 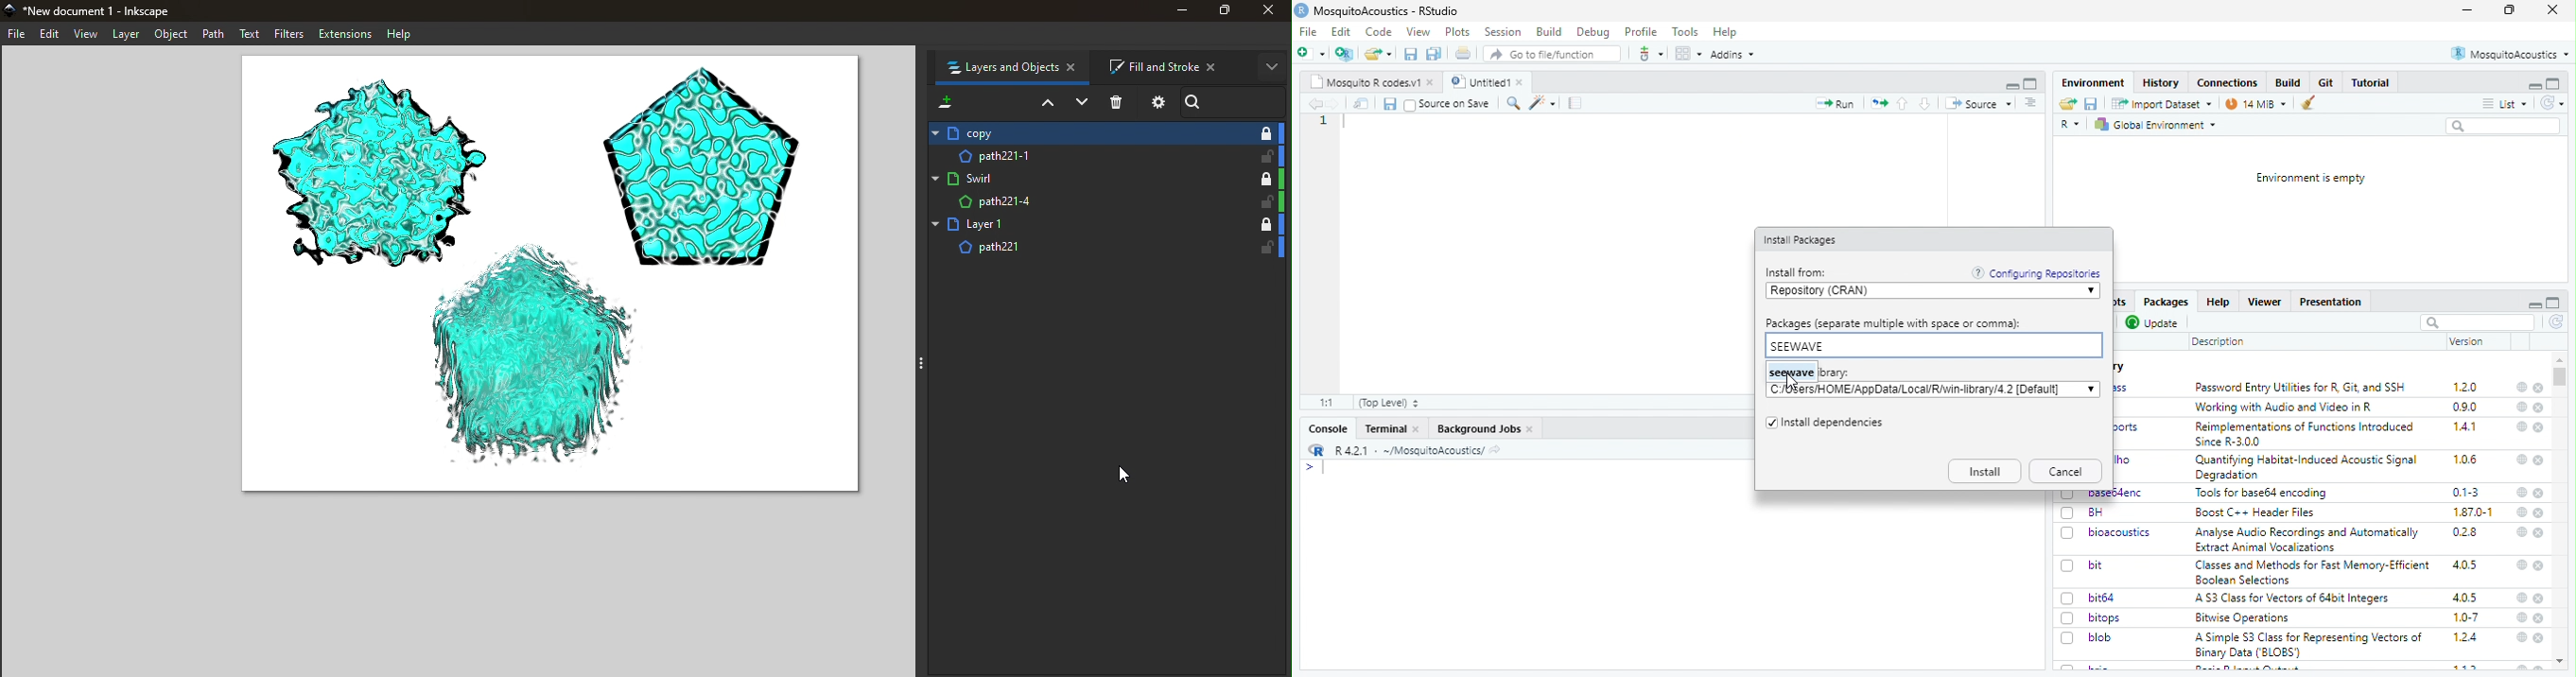 I want to click on Classes and Methods for Fast Memory-Efficient
[rrr —, so click(x=2312, y=572).